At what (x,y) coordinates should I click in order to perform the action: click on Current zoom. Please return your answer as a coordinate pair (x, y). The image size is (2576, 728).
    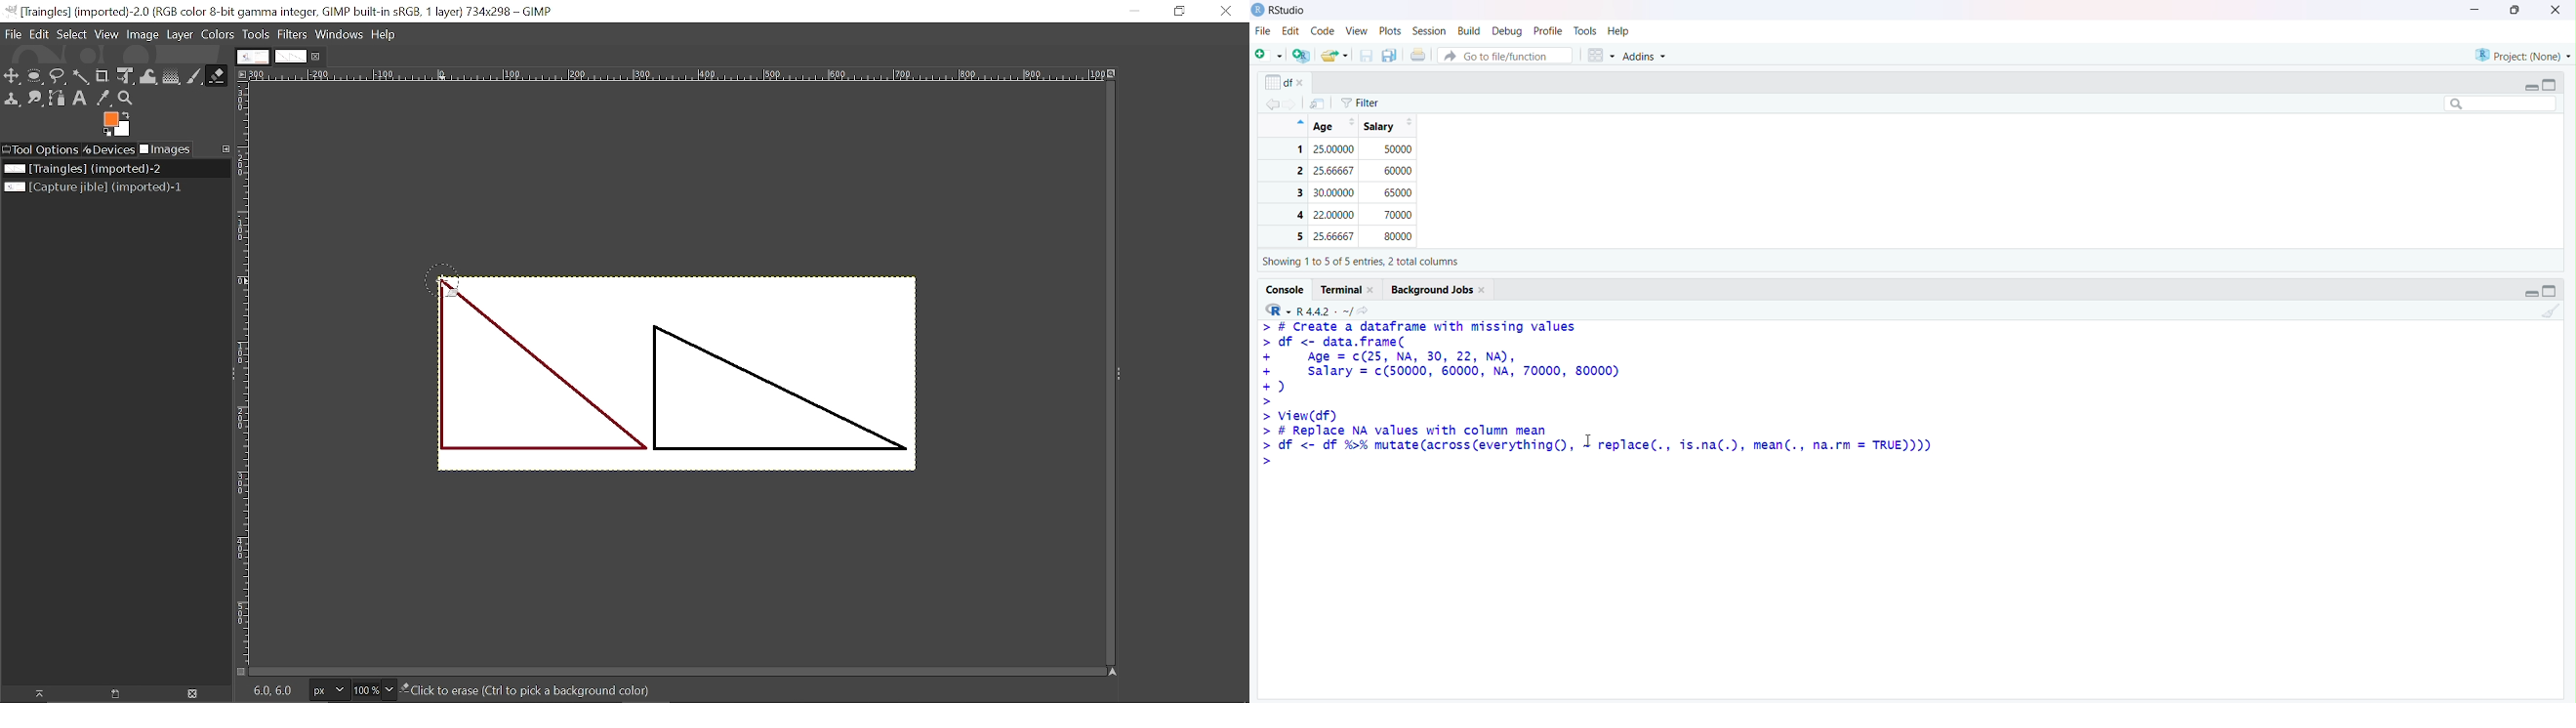
    Looking at the image, I should click on (365, 690).